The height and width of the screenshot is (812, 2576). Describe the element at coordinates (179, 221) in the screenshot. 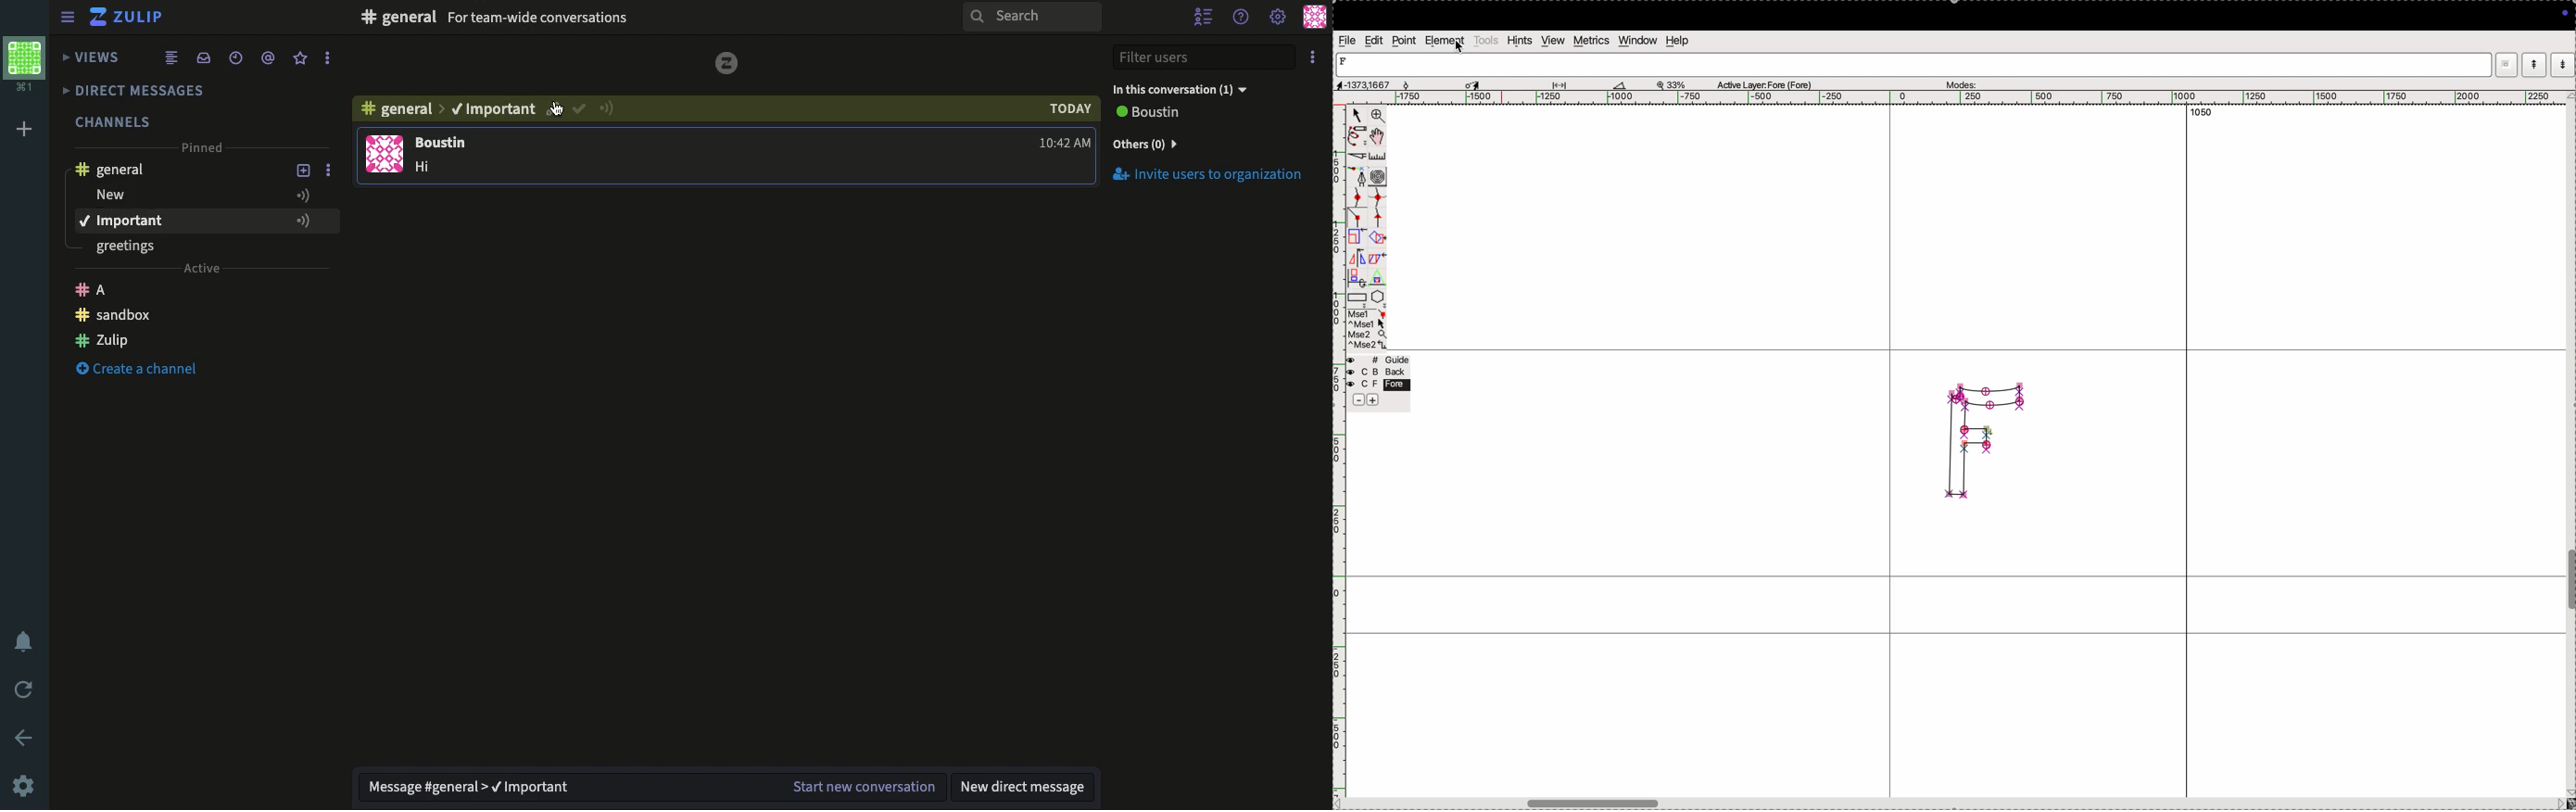

I see `important` at that location.